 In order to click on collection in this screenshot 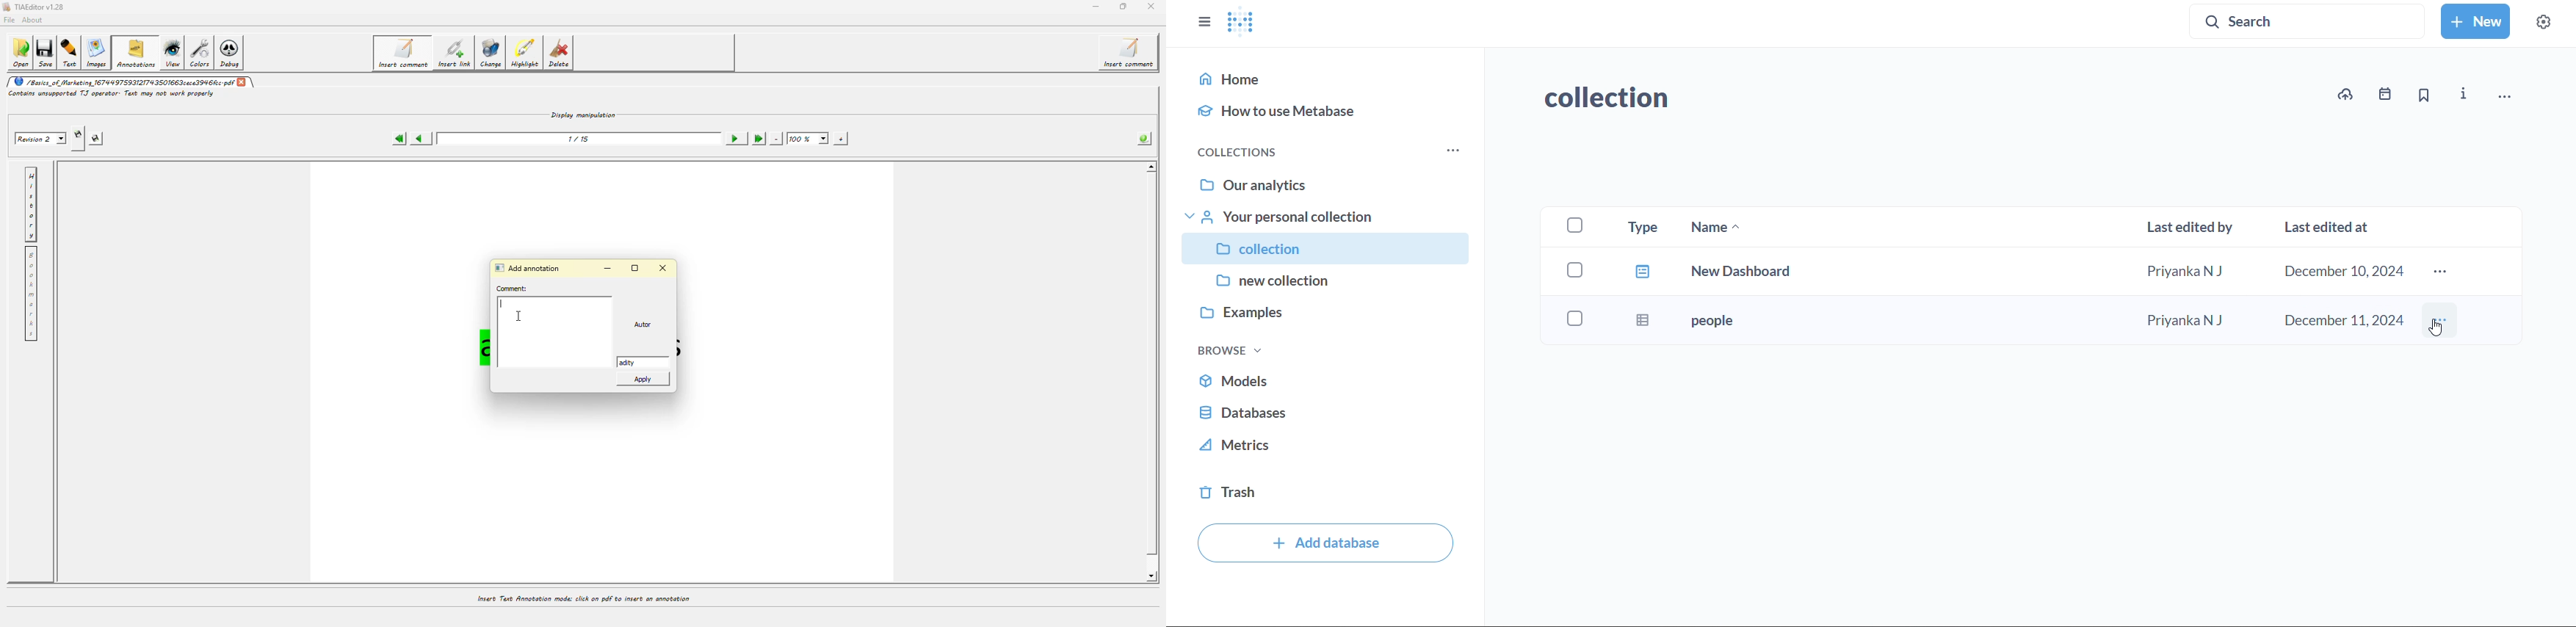, I will do `click(1604, 95)`.